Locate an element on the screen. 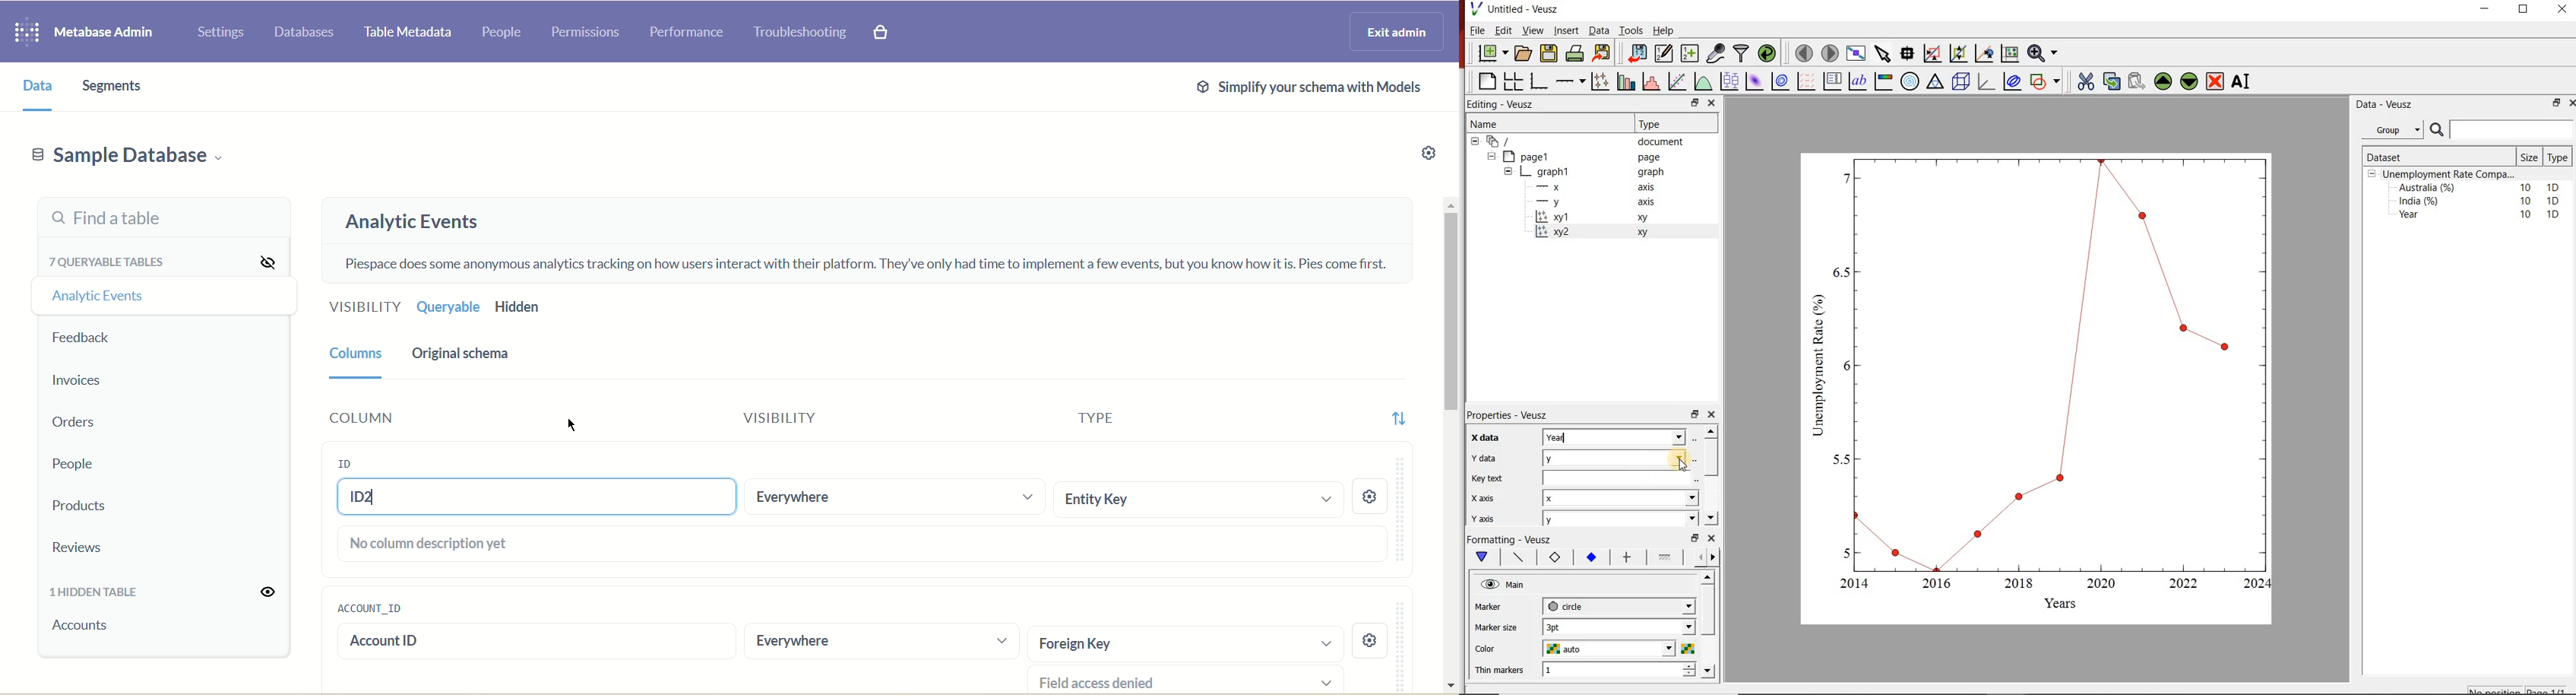 This screenshot has height=700, width=2576. close is located at coordinates (1712, 415).